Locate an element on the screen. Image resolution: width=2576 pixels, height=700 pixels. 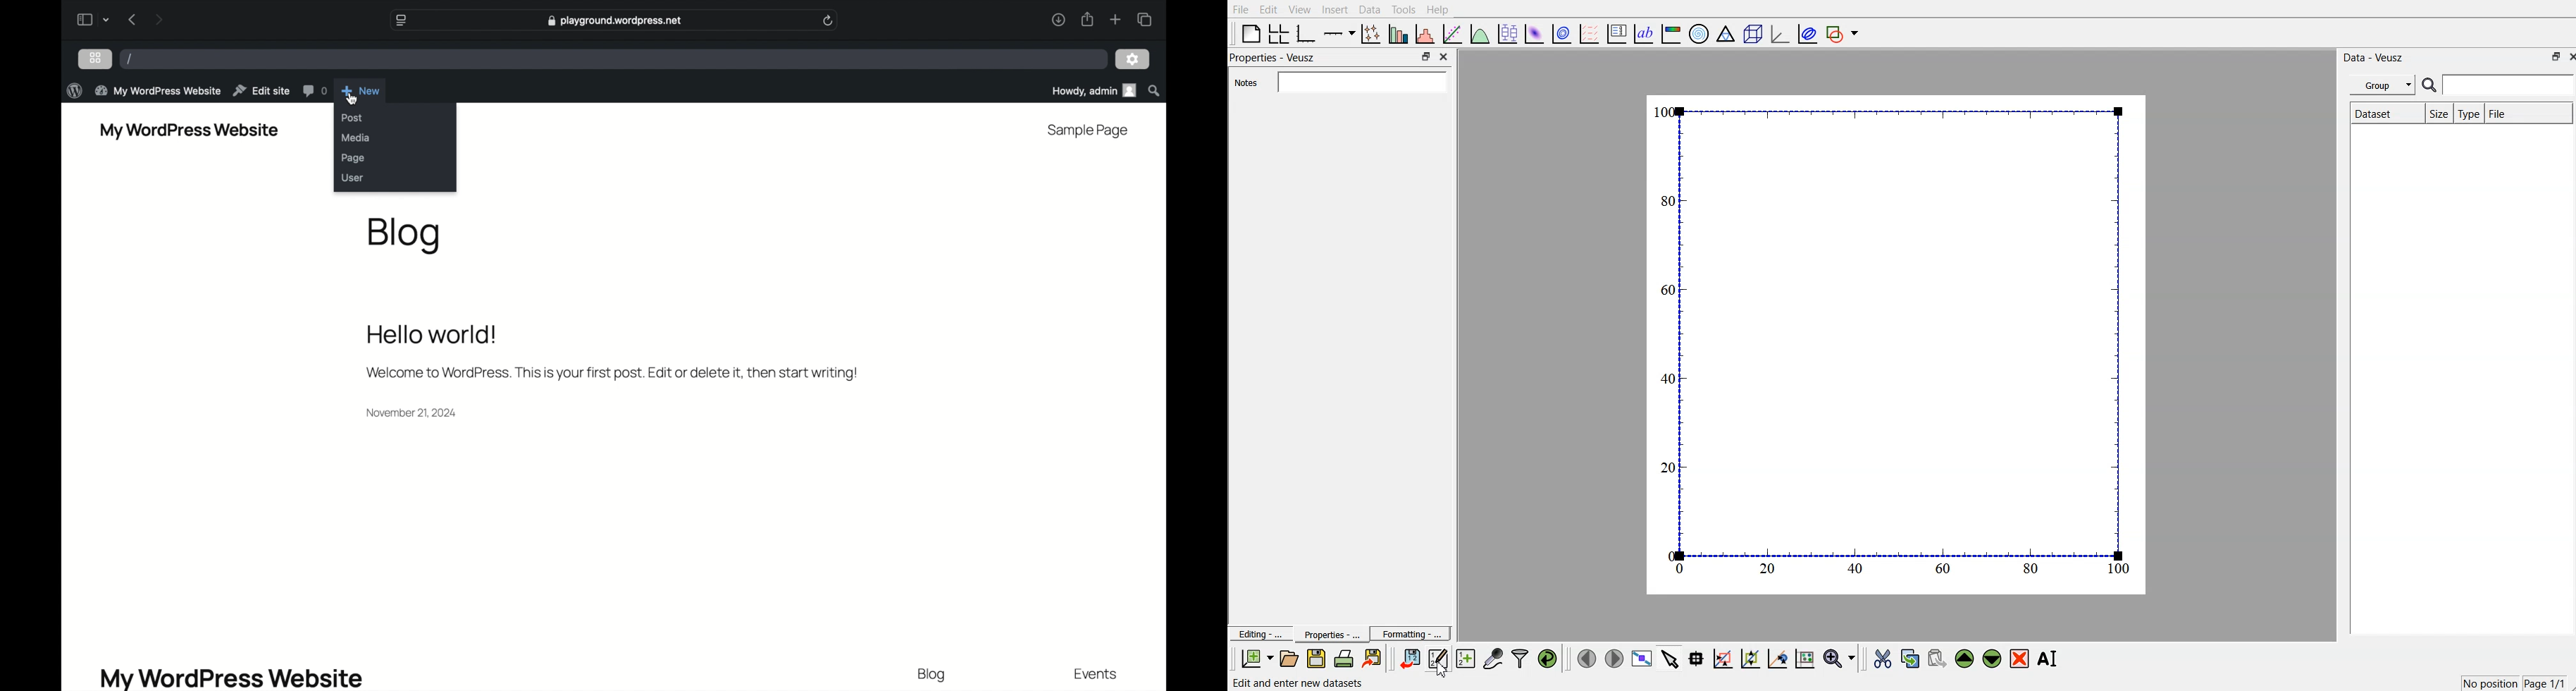
click to draw rectangle is located at coordinates (1723, 657).